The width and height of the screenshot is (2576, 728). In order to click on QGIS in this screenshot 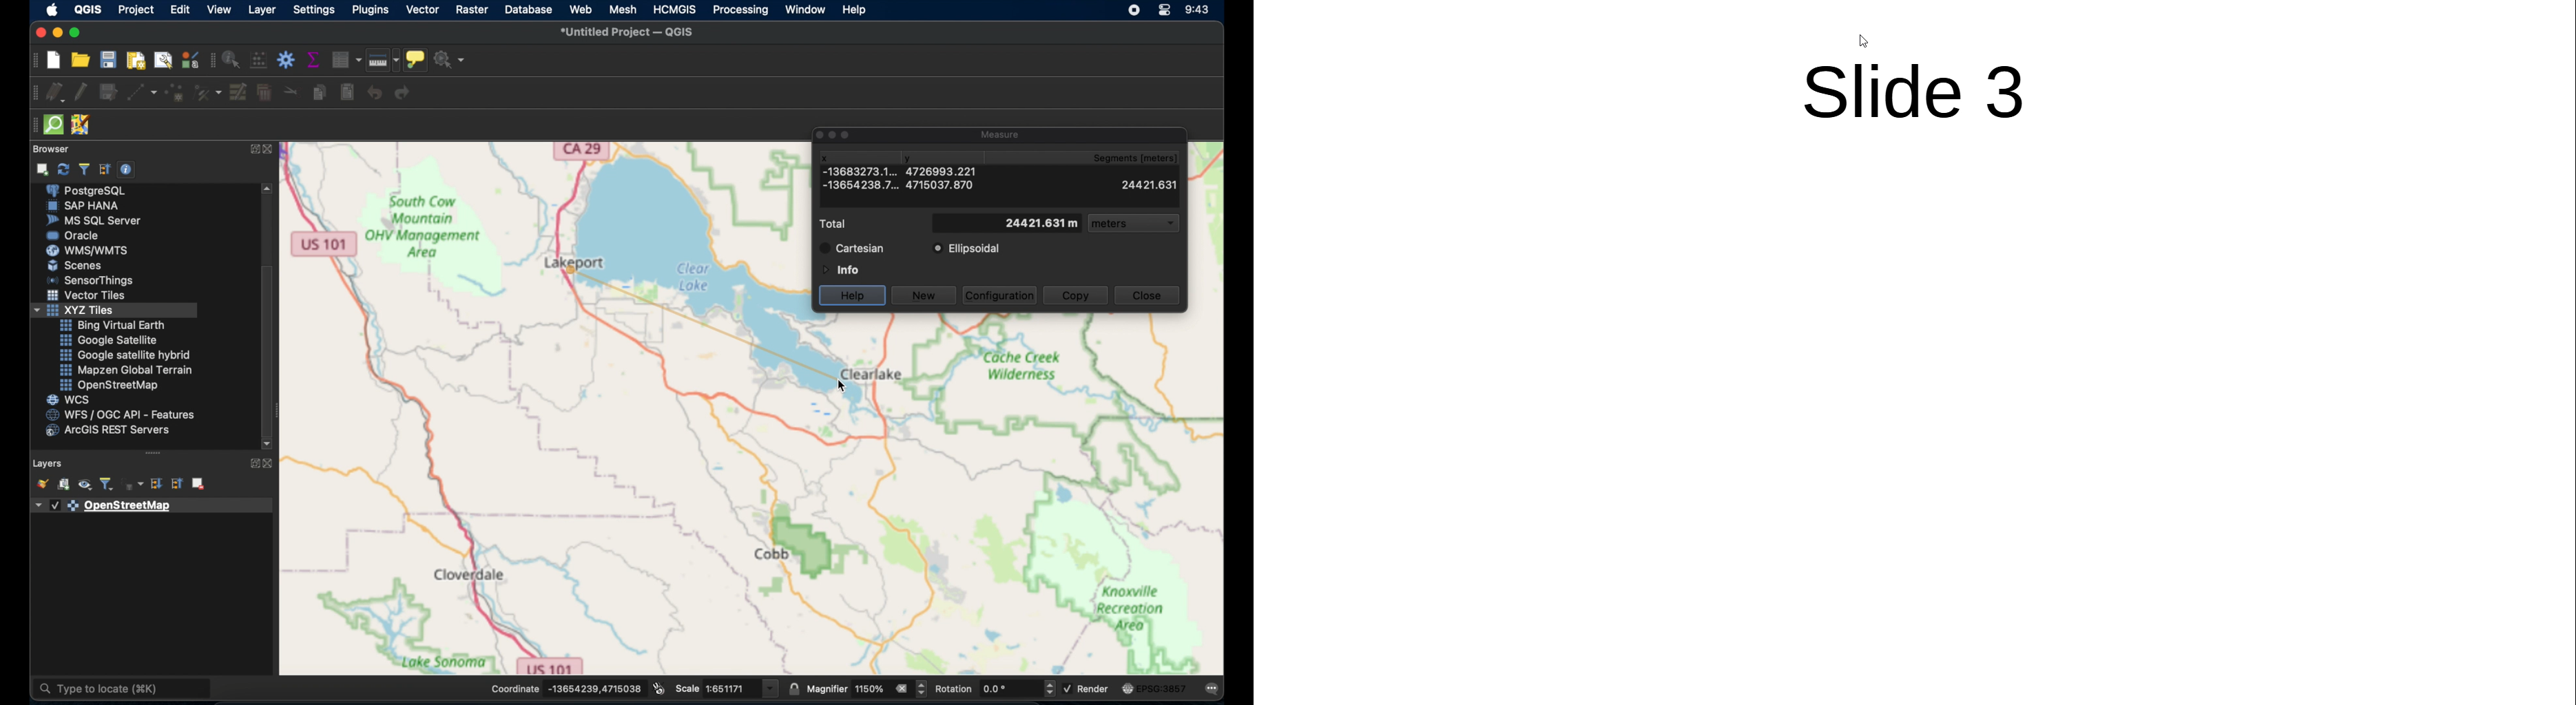, I will do `click(88, 9)`.